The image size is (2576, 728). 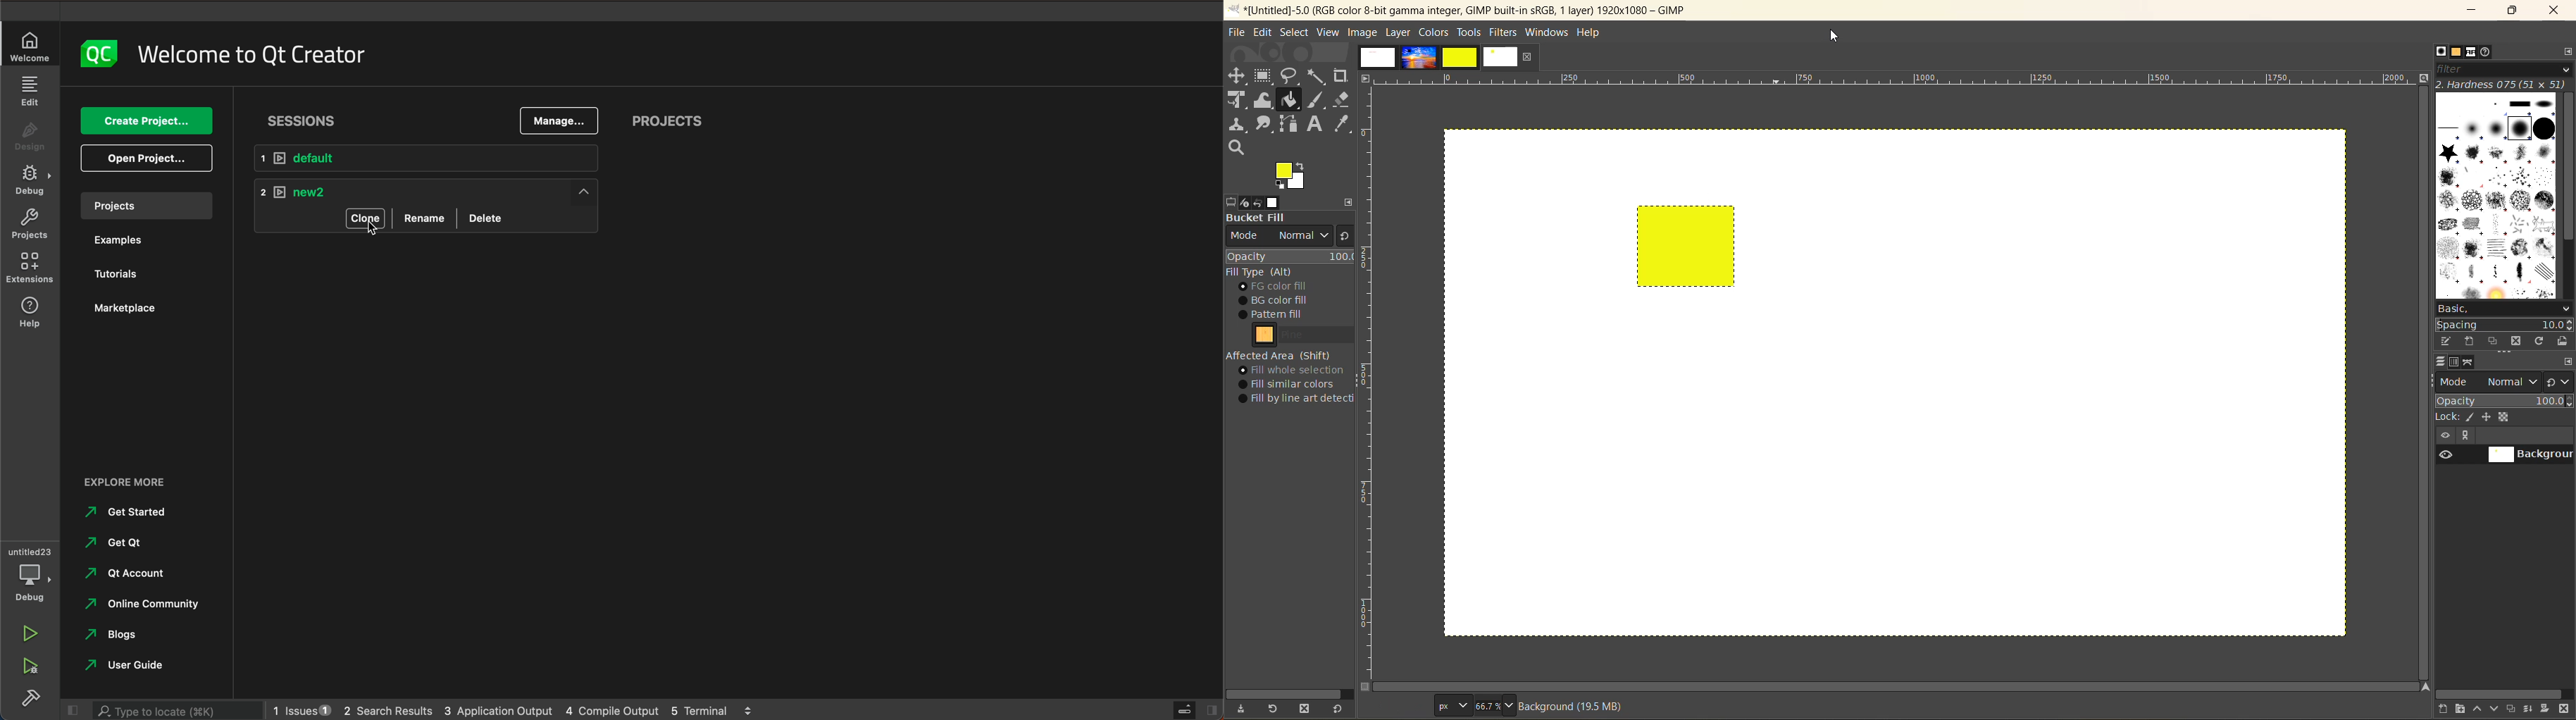 What do you see at coordinates (301, 709) in the screenshot?
I see `issues` at bounding box center [301, 709].